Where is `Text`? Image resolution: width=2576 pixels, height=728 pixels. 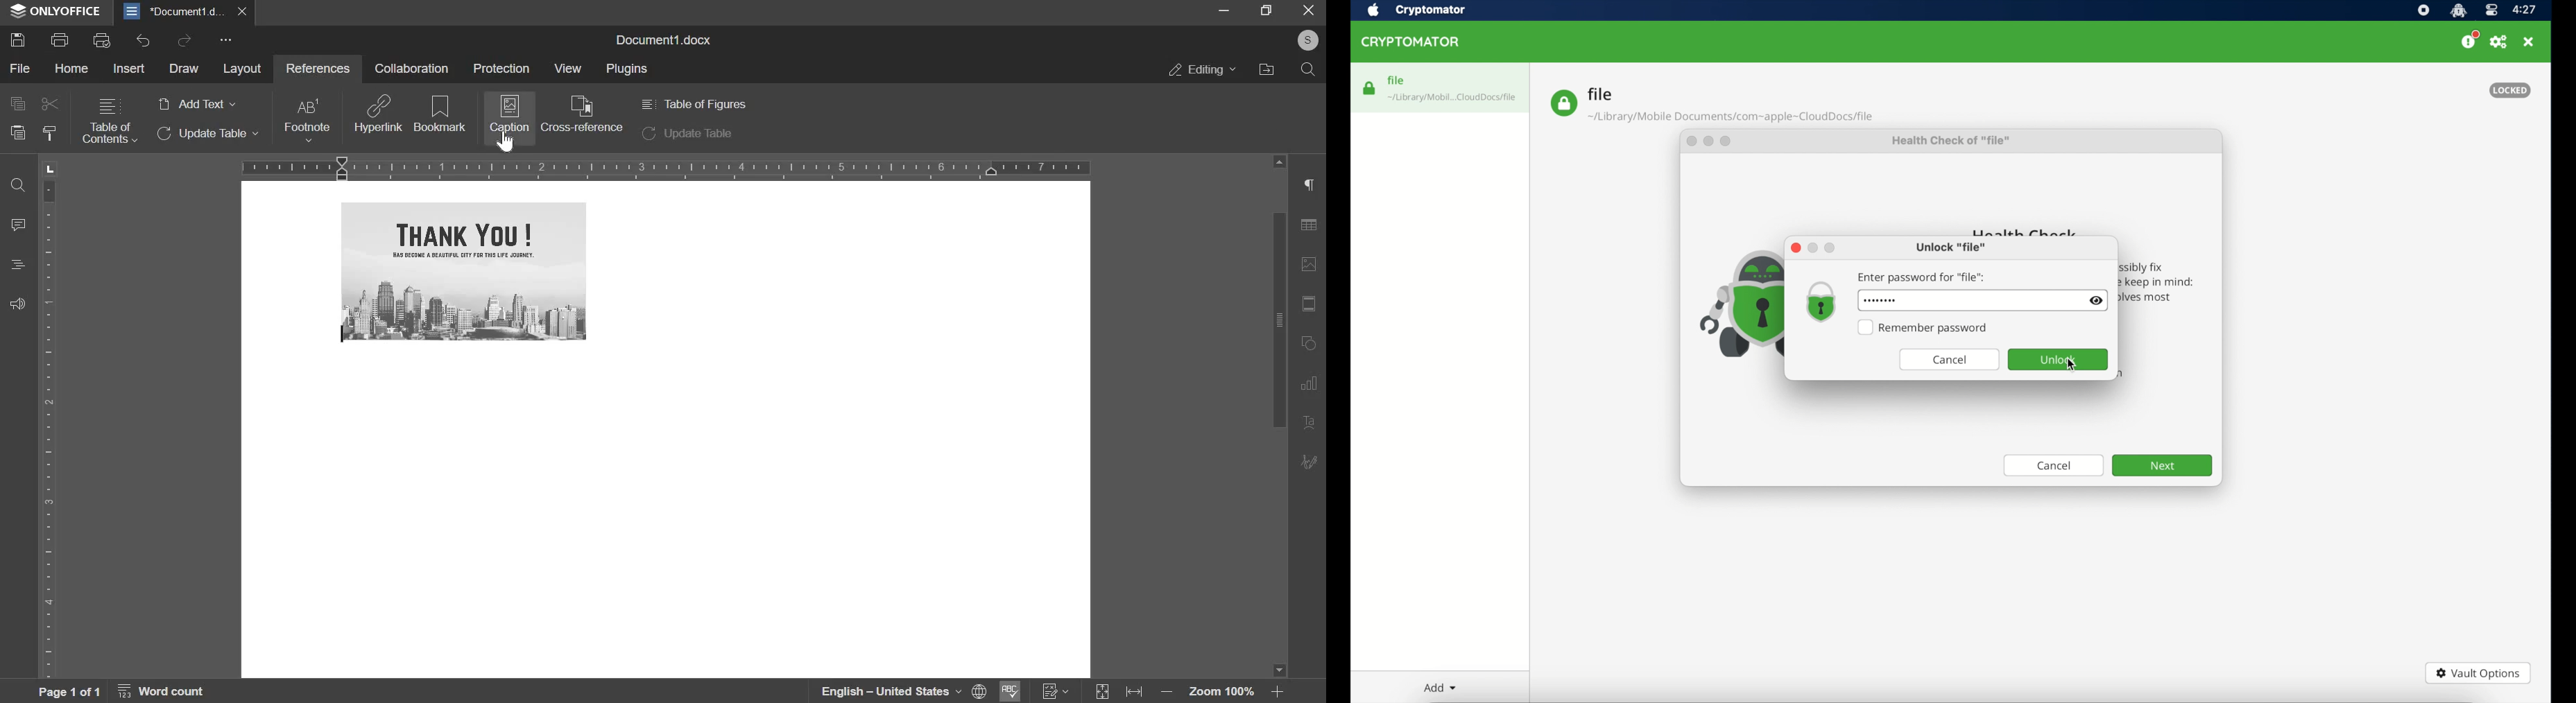 Text is located at coordinates (1310, 424).